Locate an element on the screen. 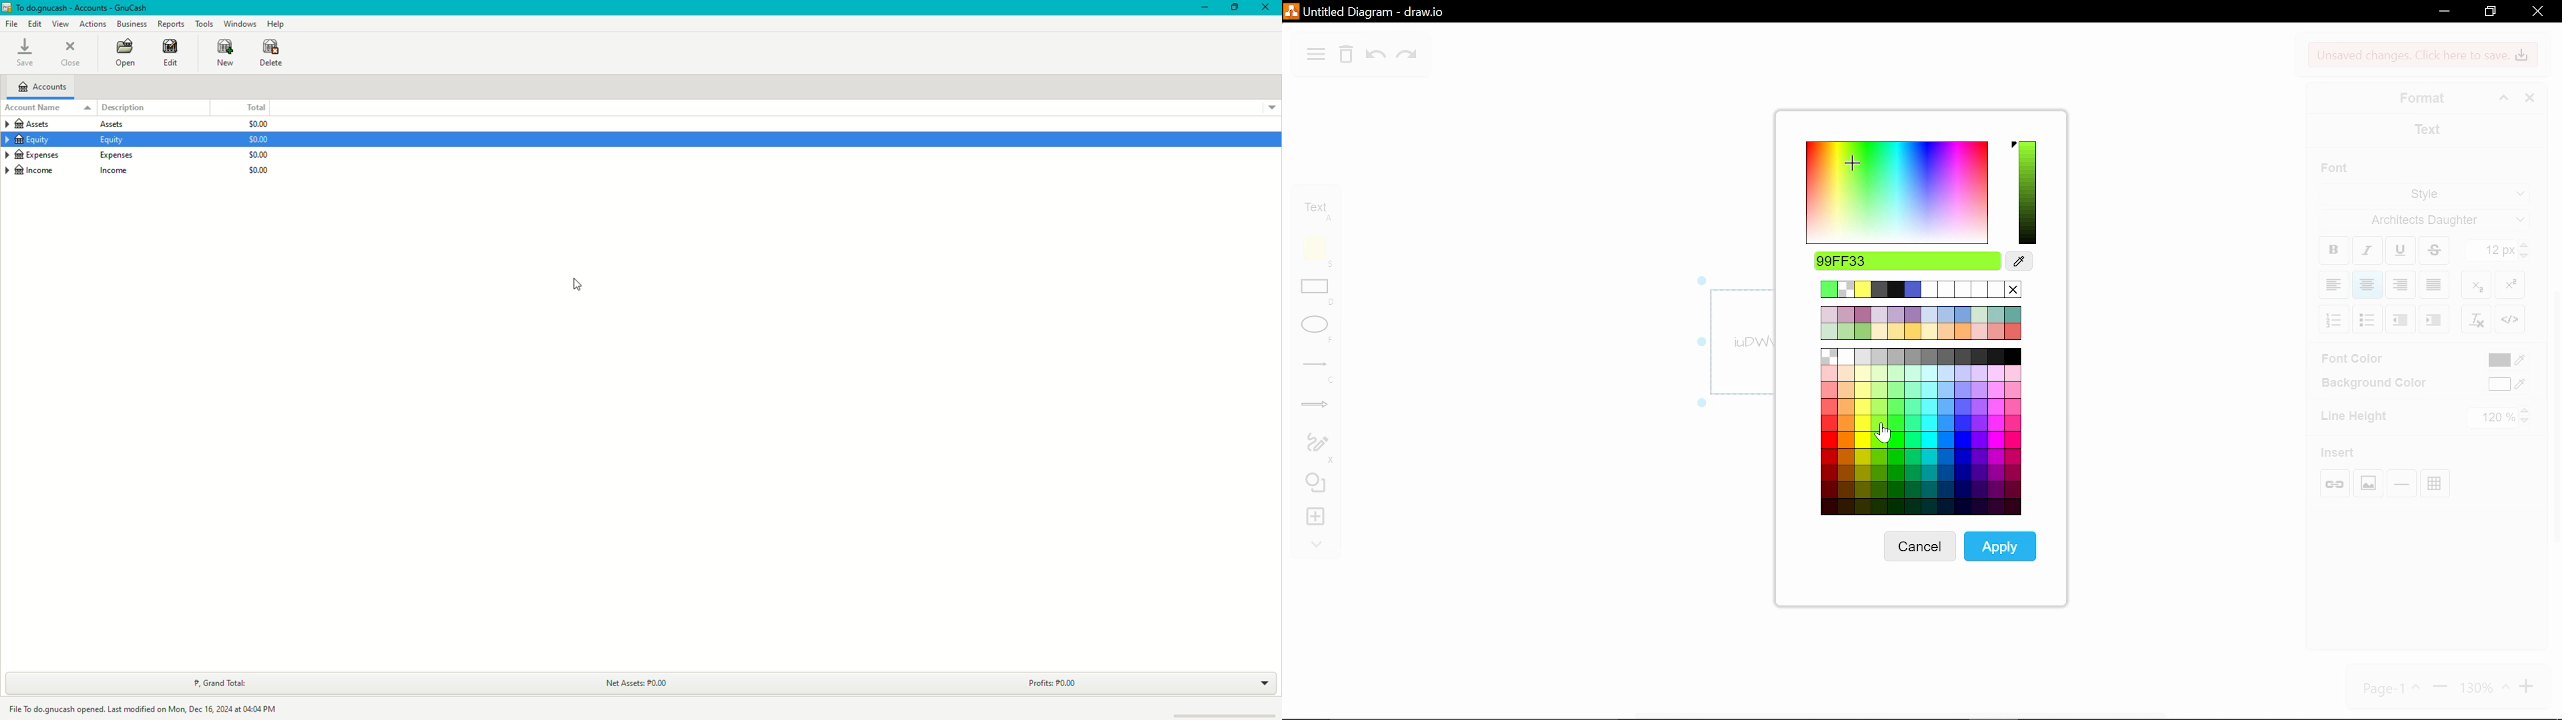 This screenshot has width=2576, height=728. font color is located at coordinates (2508, 360).